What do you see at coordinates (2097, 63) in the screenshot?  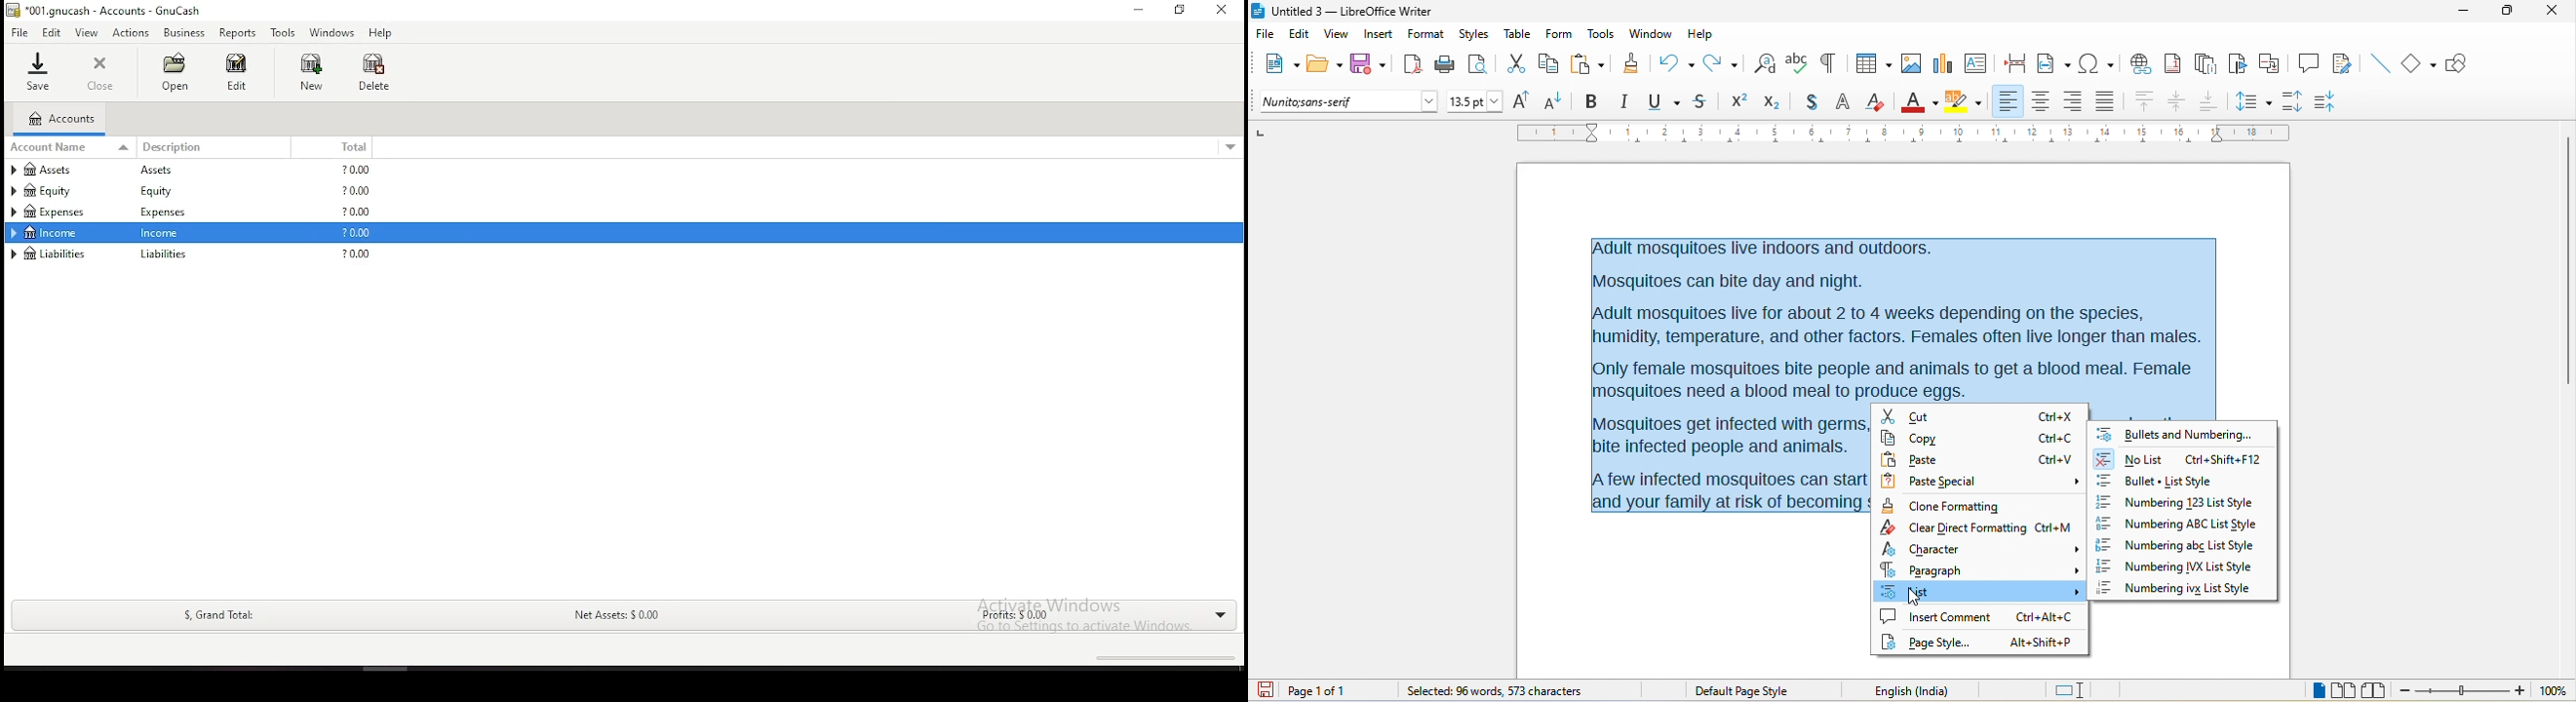 I see `special character` at bounding box center [2097, 63].